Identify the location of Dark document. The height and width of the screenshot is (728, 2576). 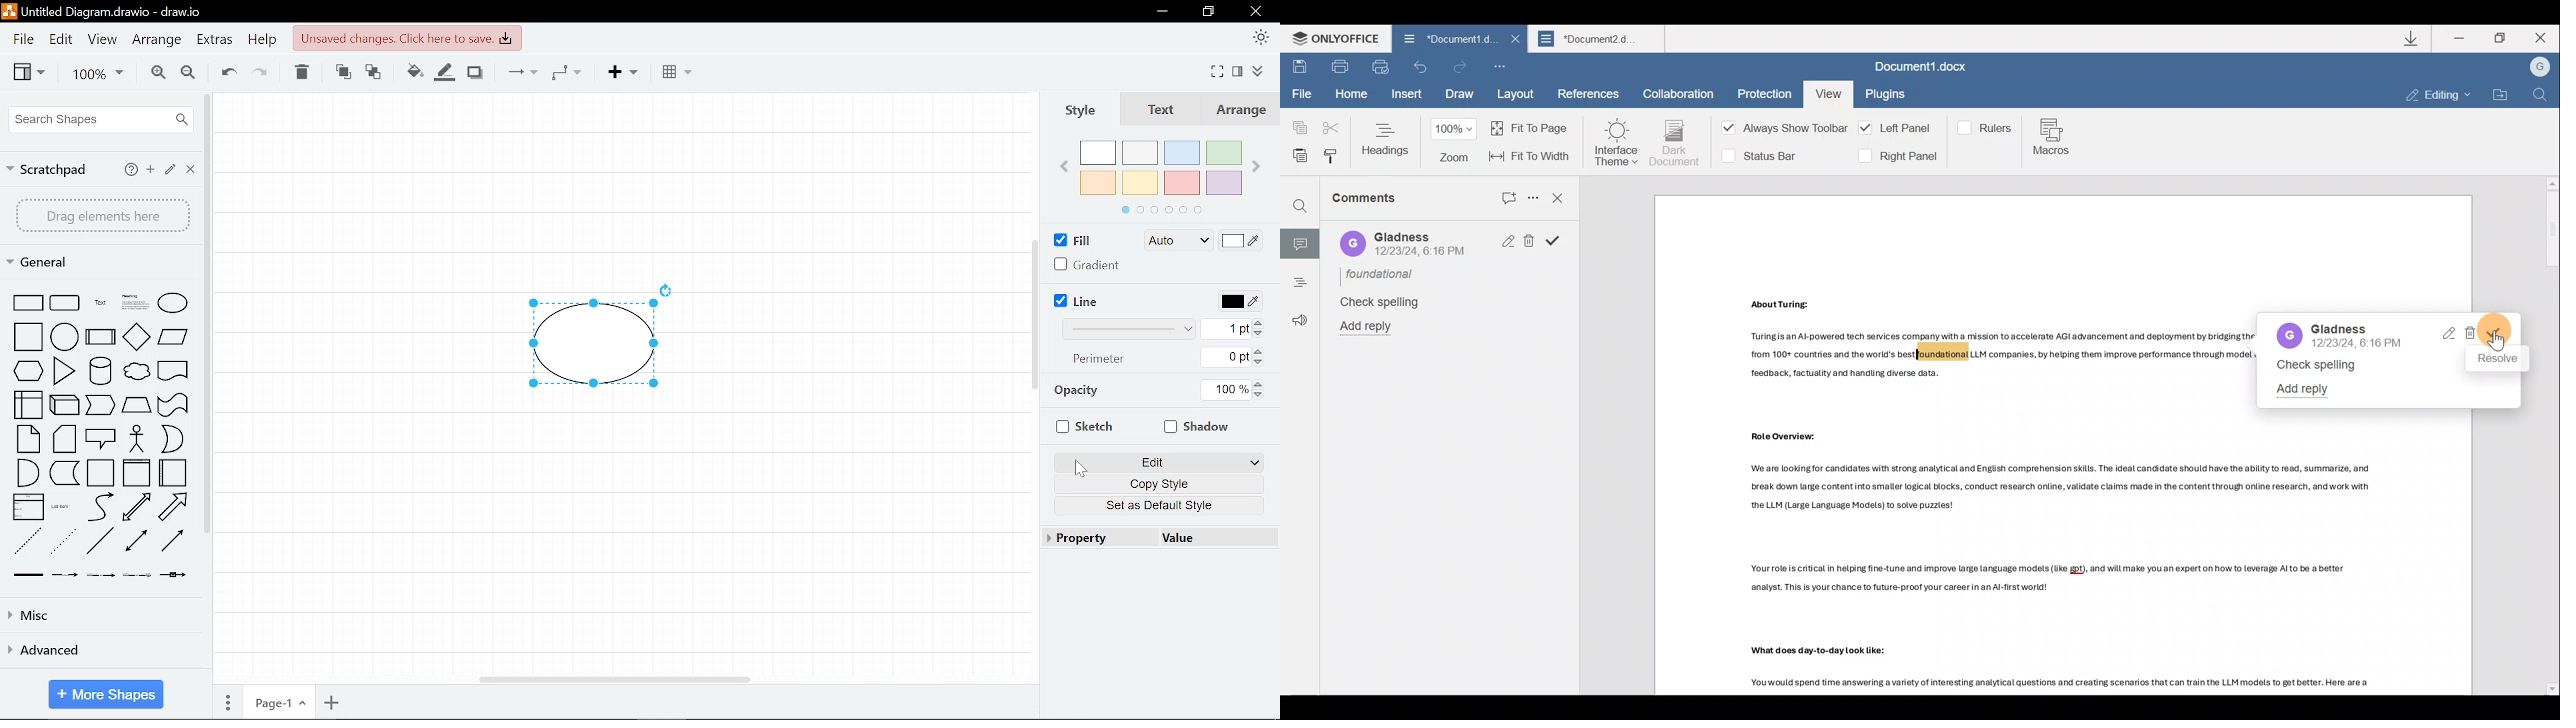
(1675, 143).